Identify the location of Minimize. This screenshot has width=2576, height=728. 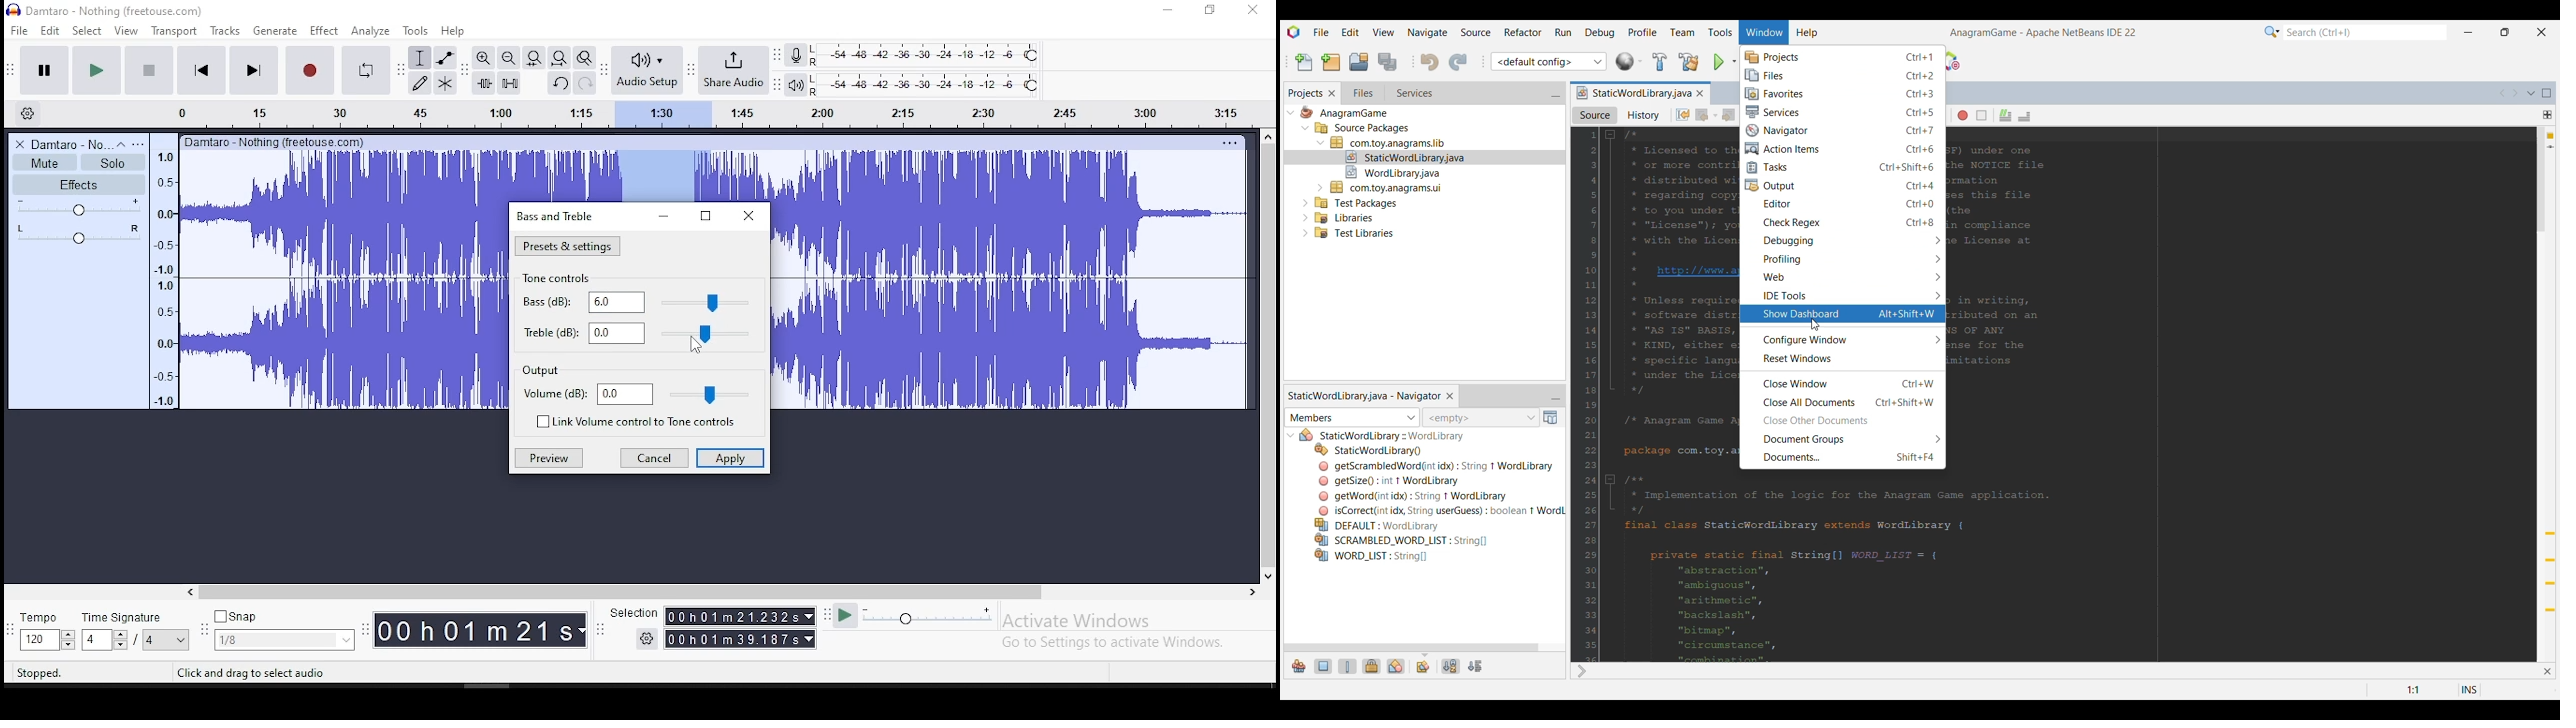
(2468, 33).